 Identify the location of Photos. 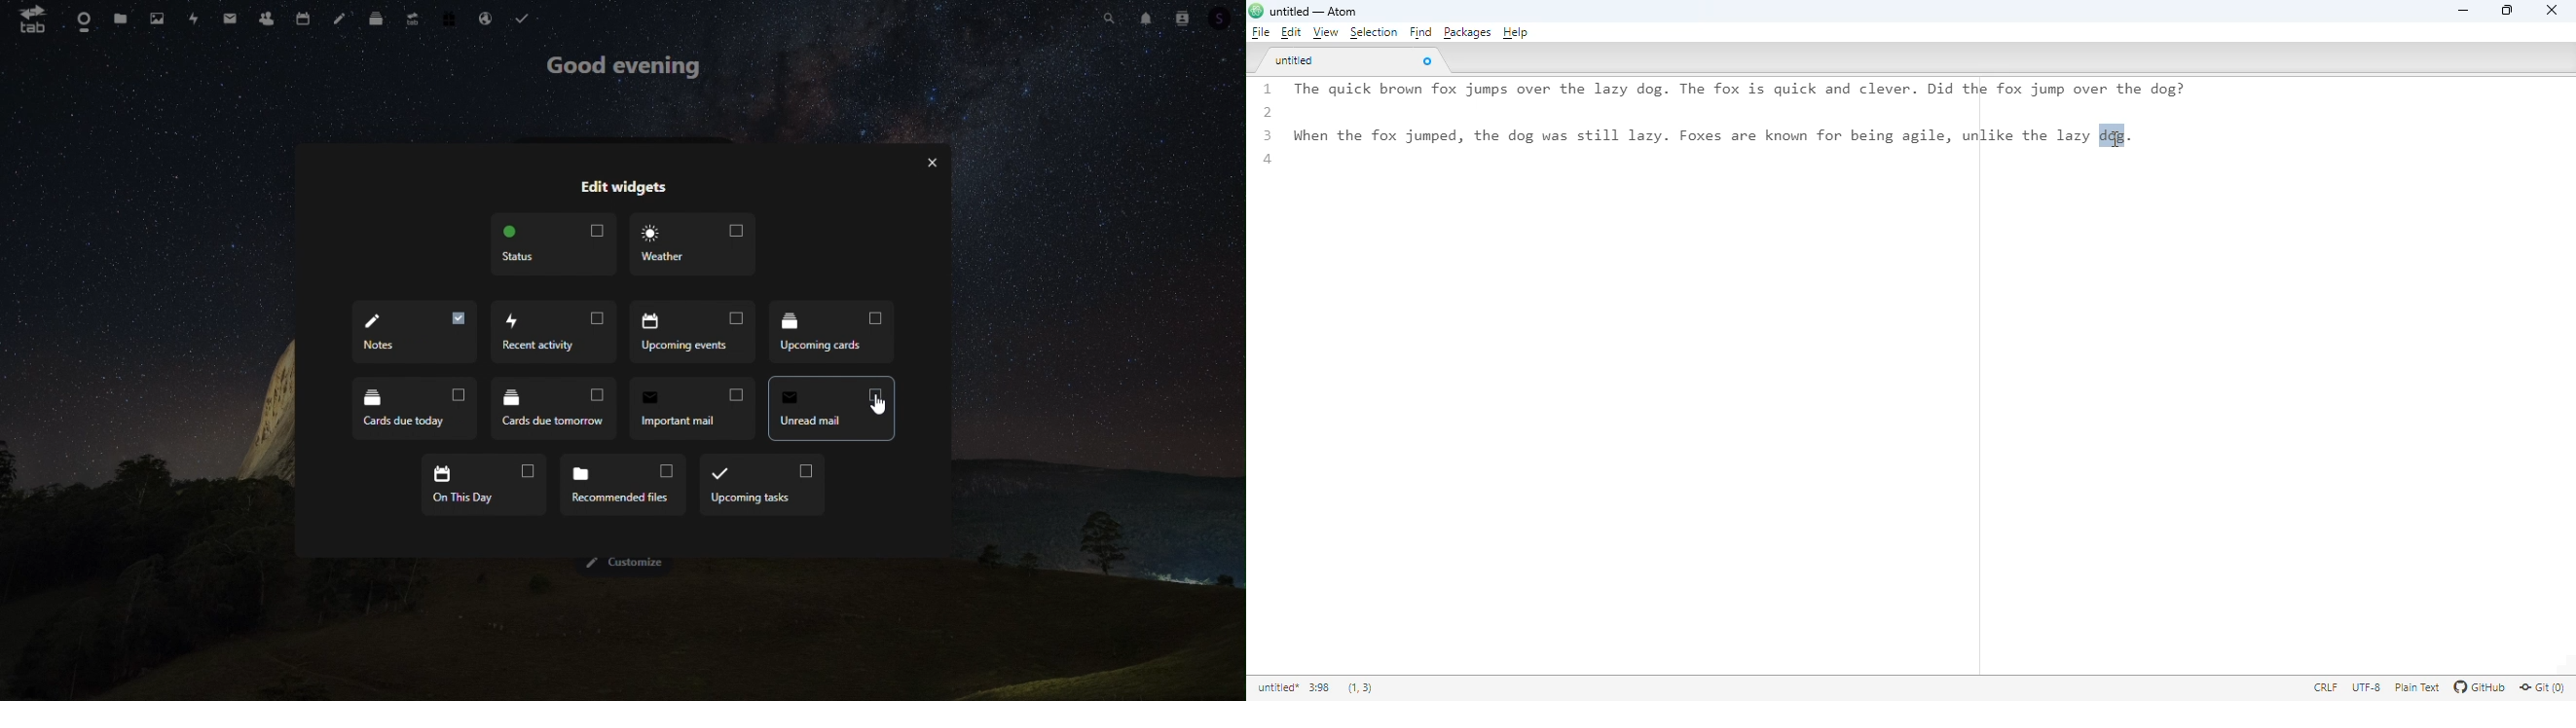
(157, 17).